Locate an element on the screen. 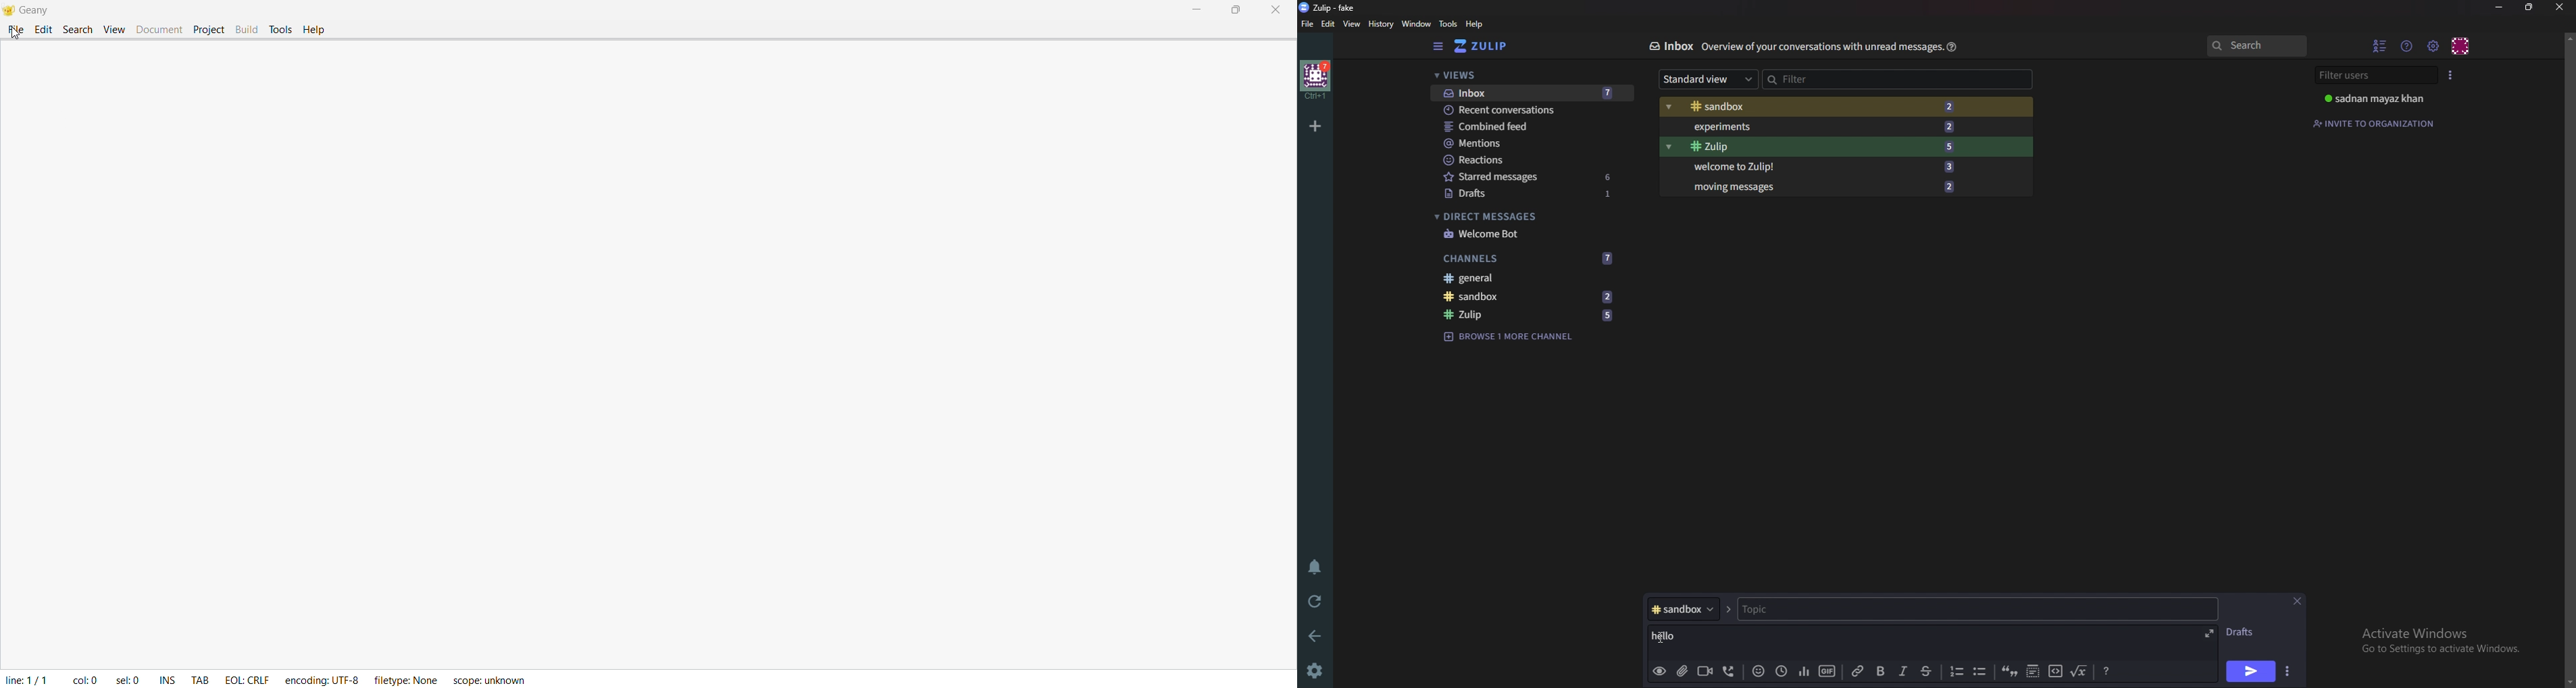 The image size is (2576, 700). Reactions is located at coordinates (1525, 159).